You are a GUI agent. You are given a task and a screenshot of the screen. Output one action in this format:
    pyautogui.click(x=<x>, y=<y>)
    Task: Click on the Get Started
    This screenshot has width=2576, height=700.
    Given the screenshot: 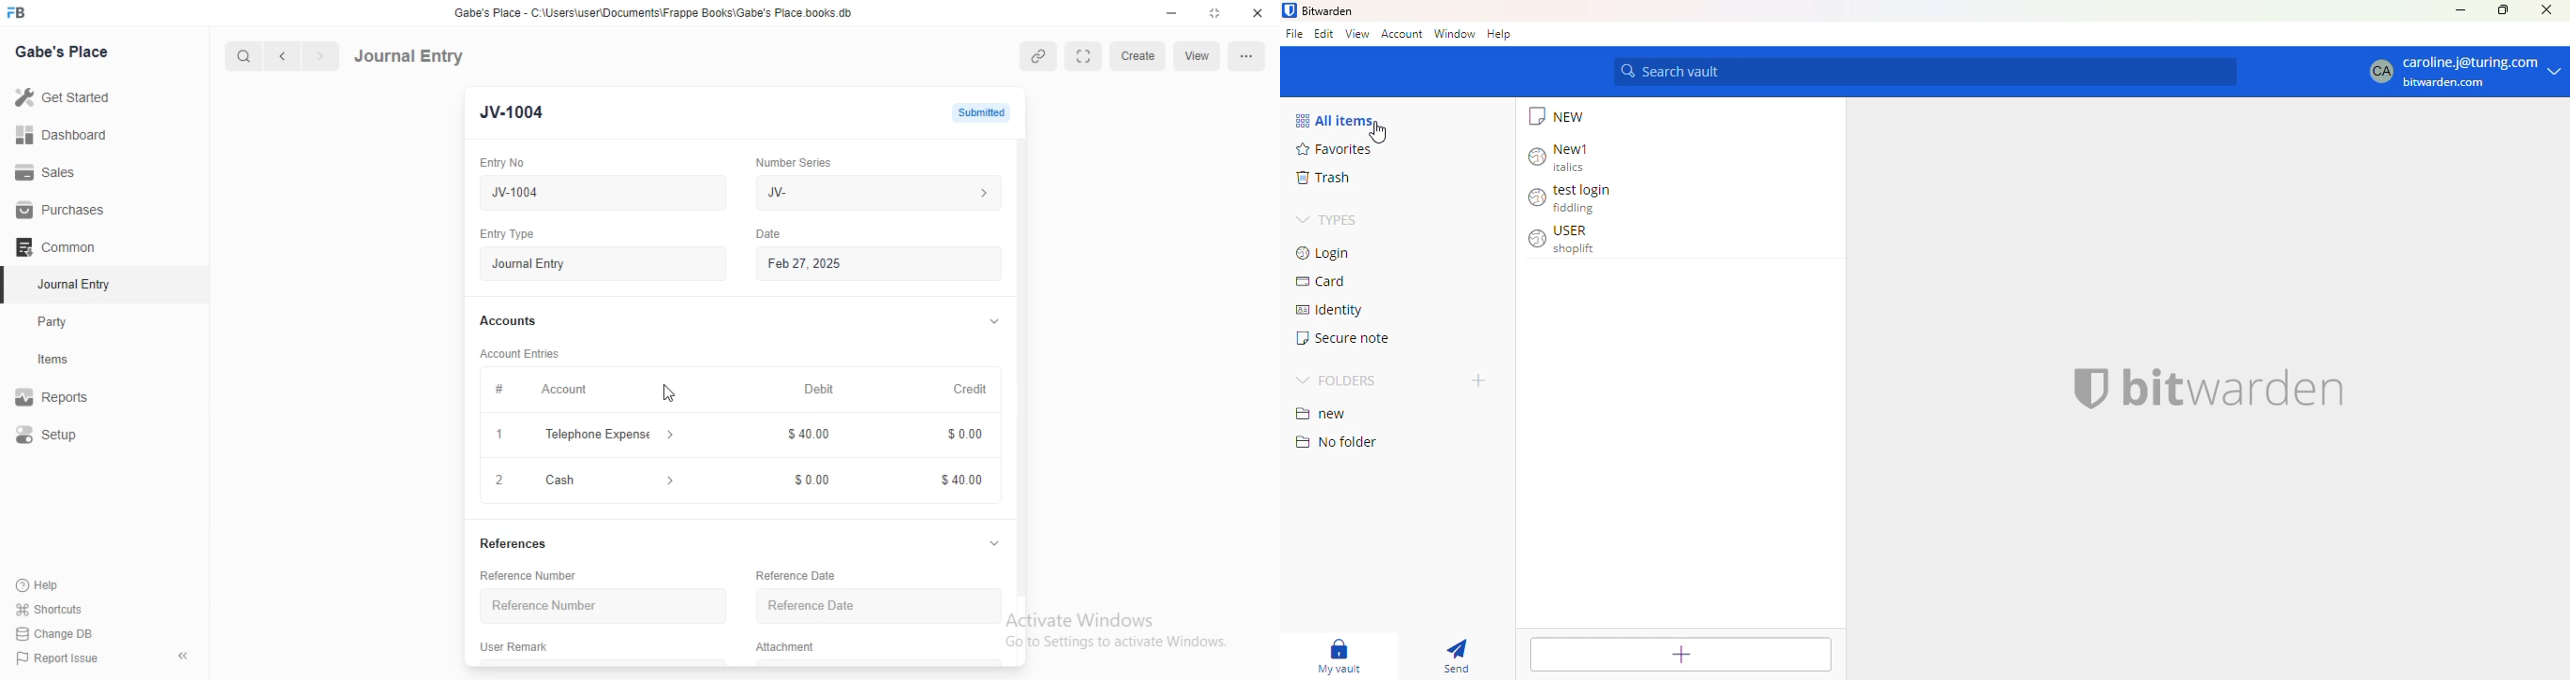 What is the action you would take?
    pyautogui.click(x=66, y=97)
    